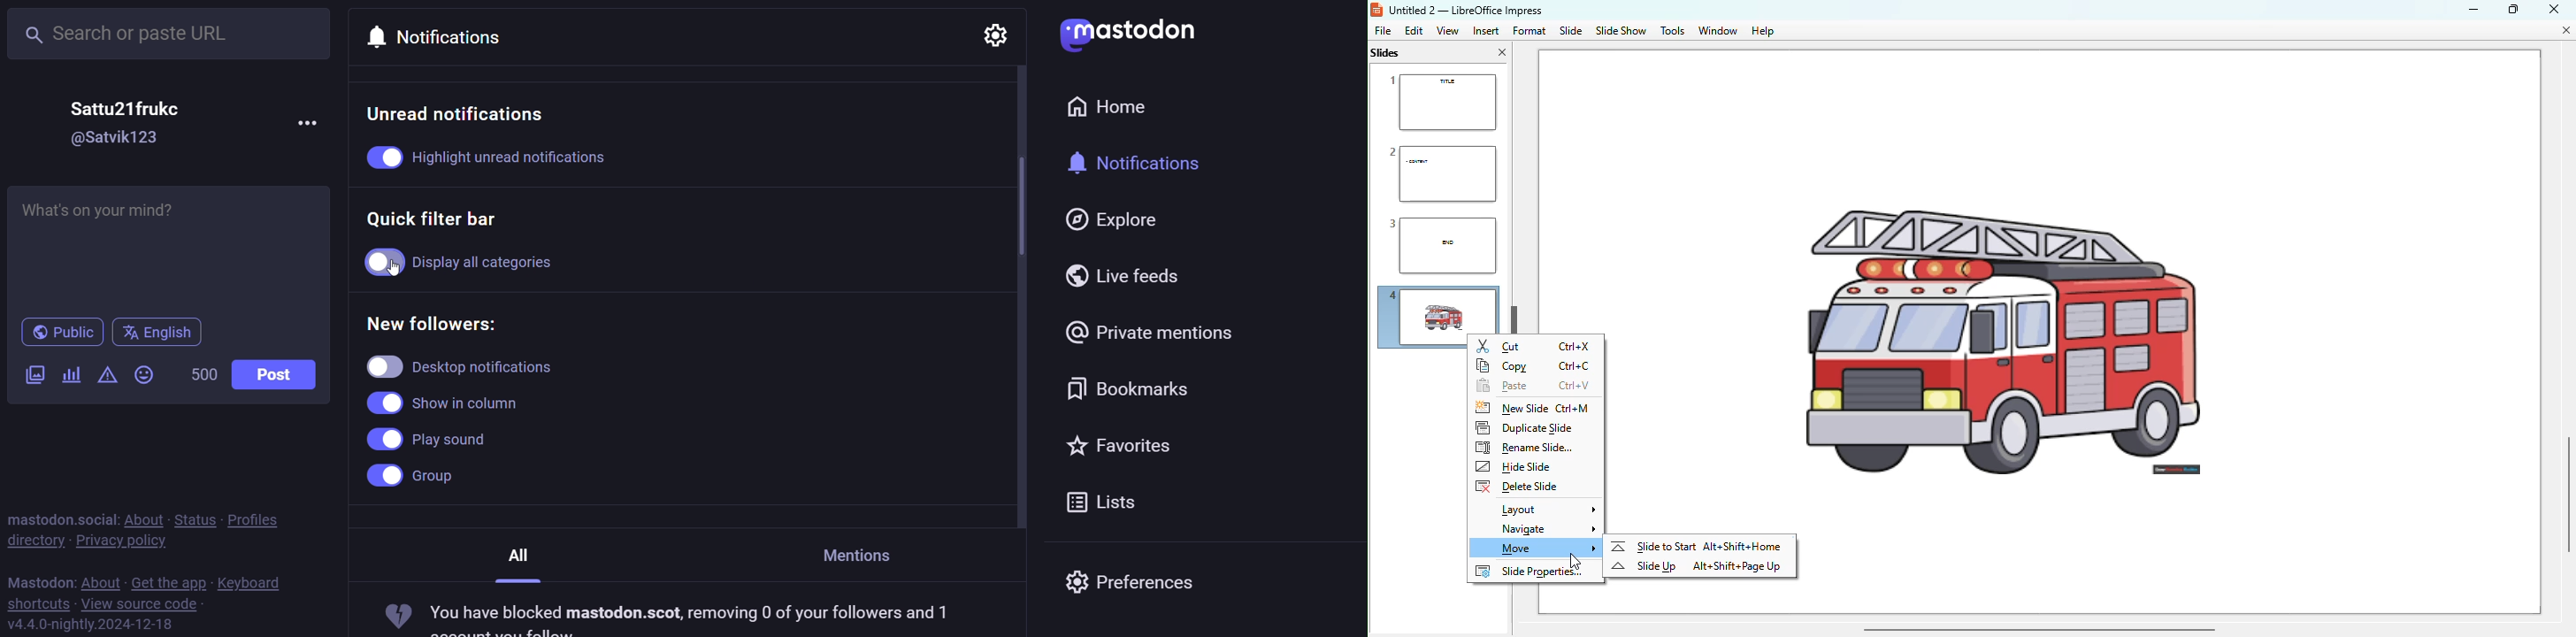 The image size is (2576, 644). What do you see at coordinates (1383, 30) in the screenshot?
I see `file` at bounding box center [1383, 30].